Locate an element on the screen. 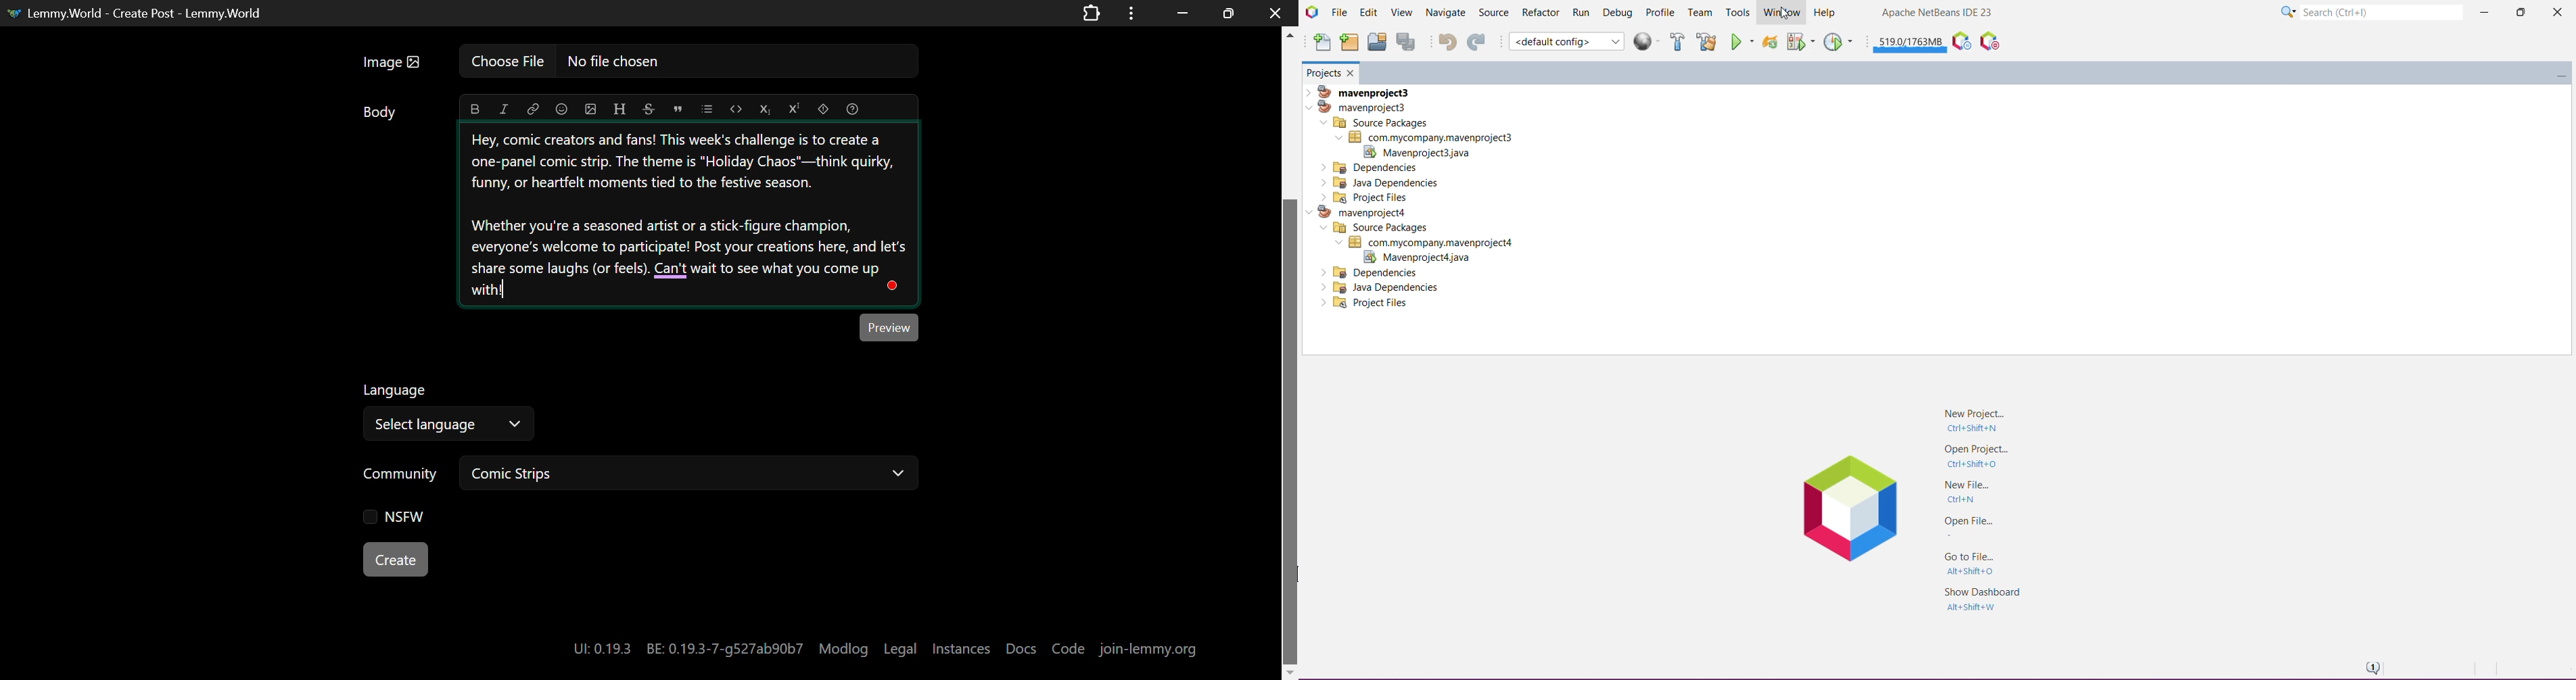 This screenshot has height=700, width=2576. Instances is located at coordinates (962, 648).